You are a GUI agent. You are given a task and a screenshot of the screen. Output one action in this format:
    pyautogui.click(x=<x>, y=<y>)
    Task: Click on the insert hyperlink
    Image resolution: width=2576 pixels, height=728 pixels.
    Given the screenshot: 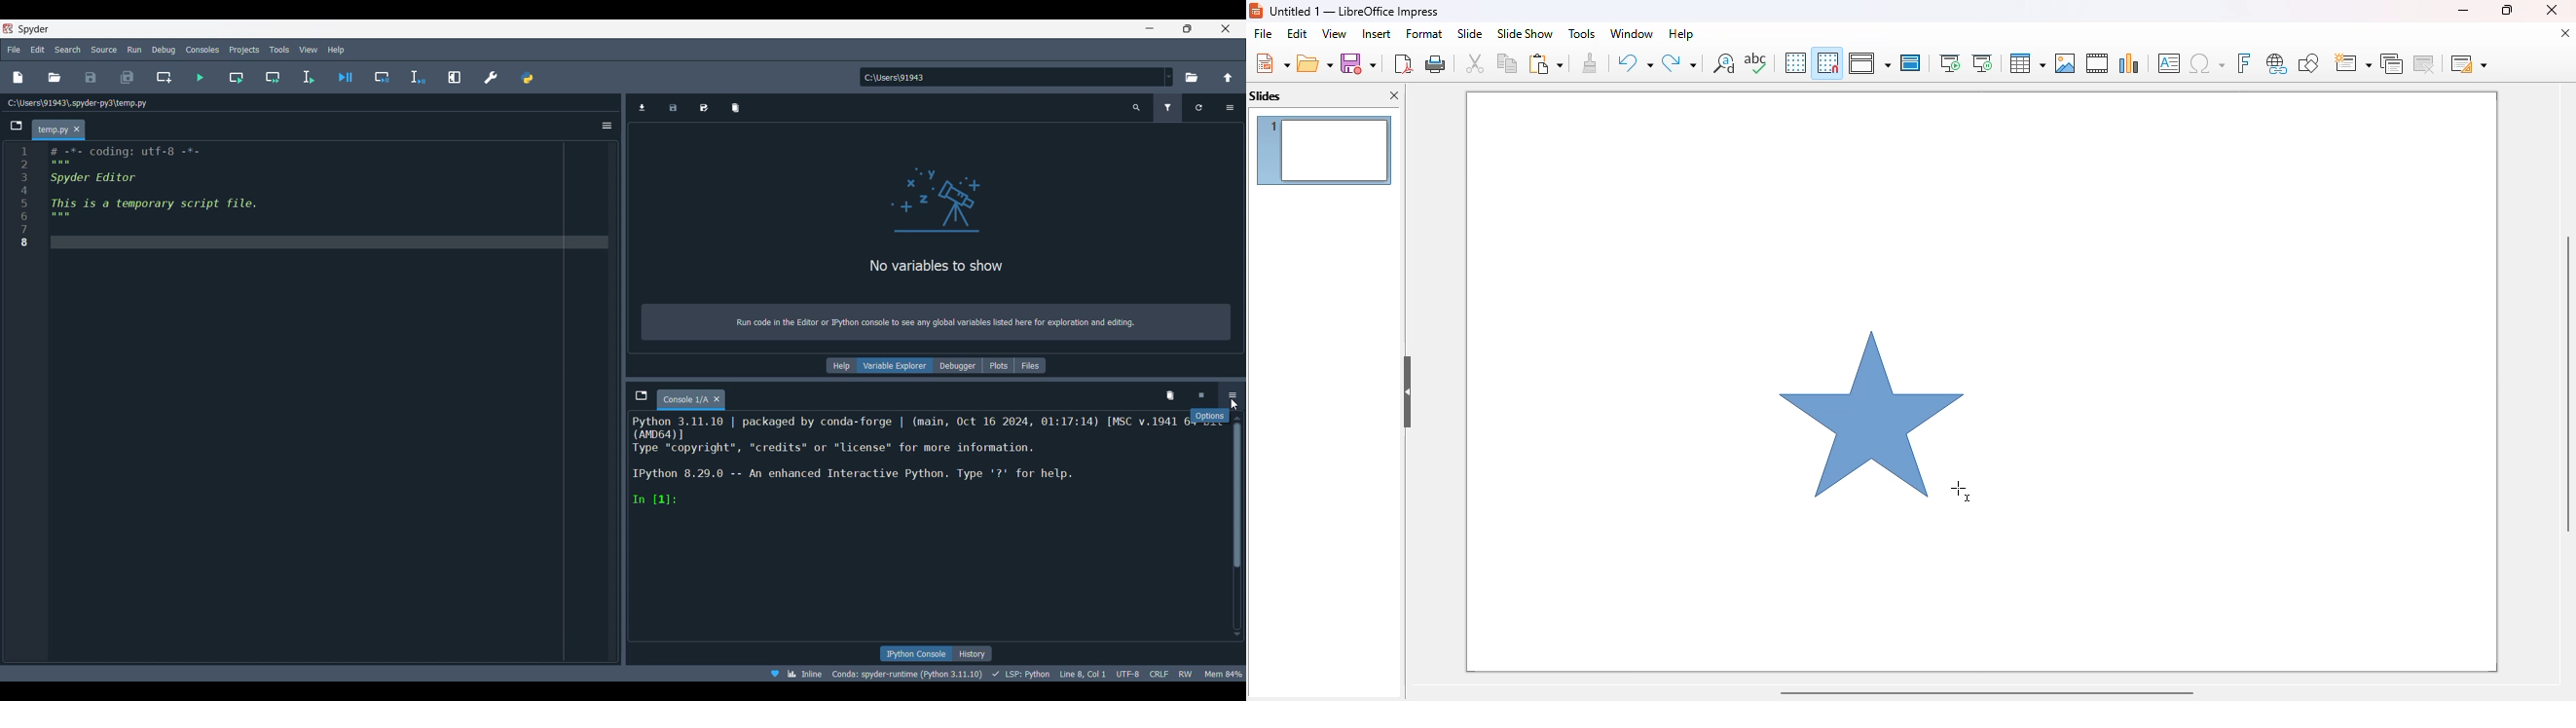 What is the action you would take?
    pyautogui.click(x=2277, y=63)
    